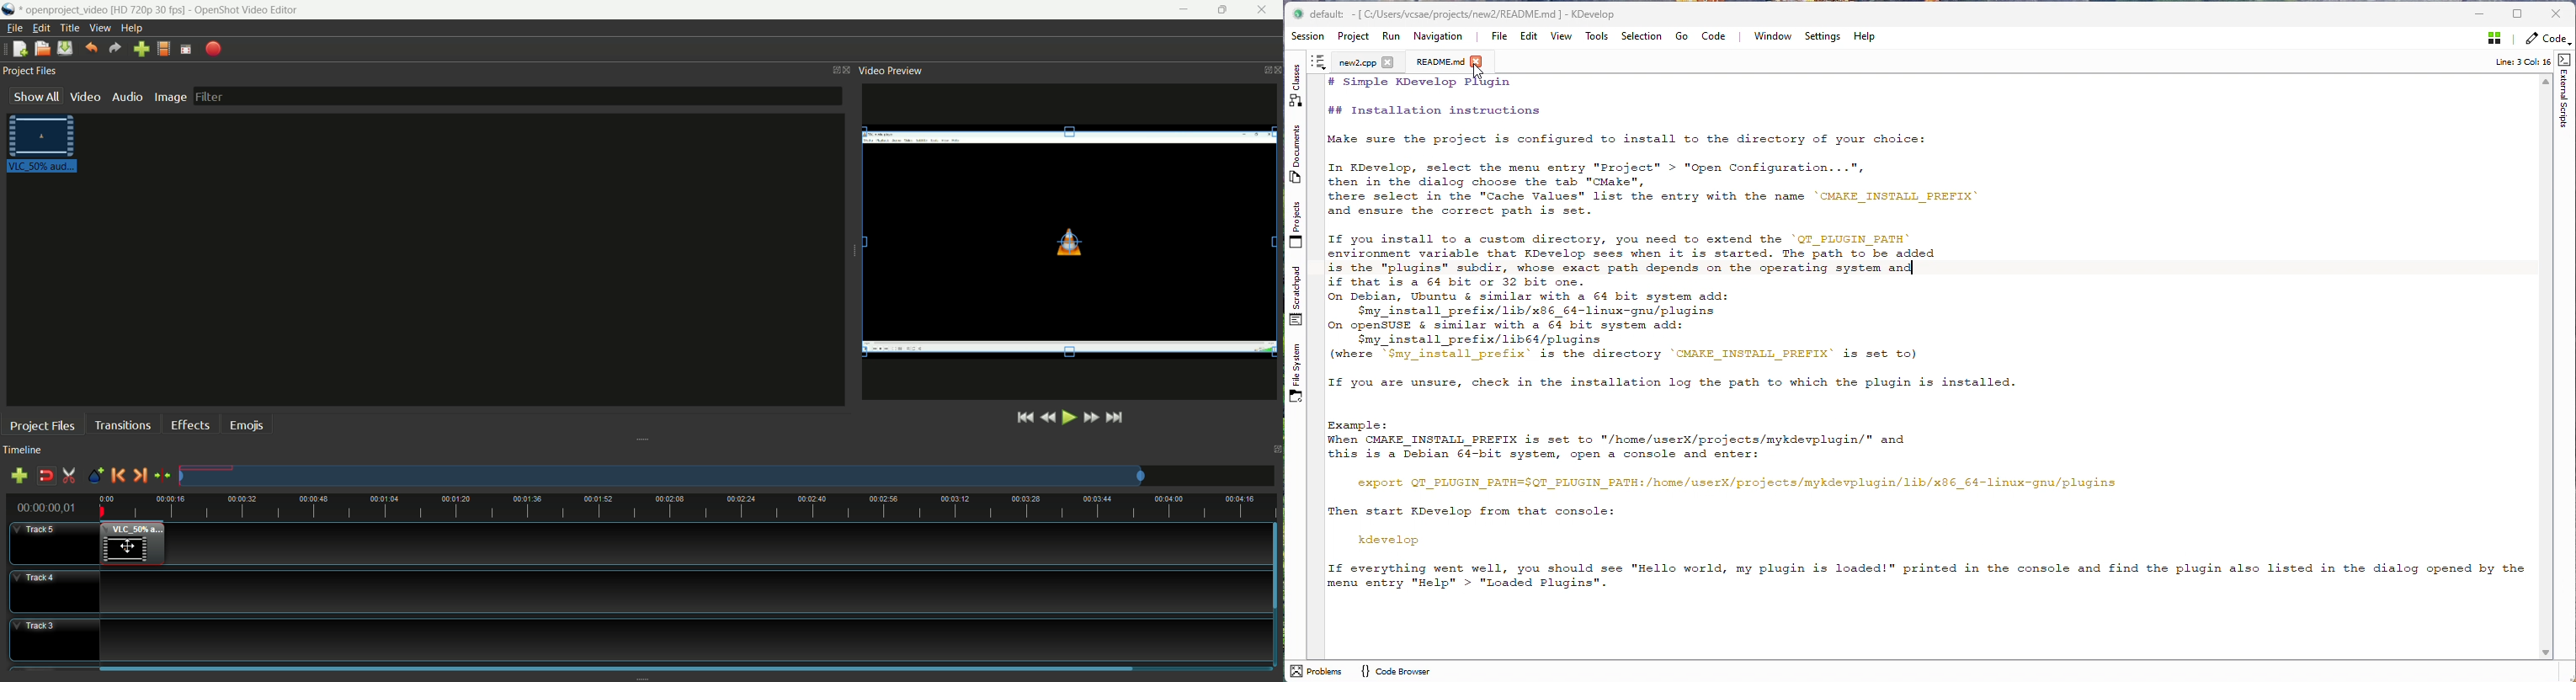 The width and height of the screenshot is (2576, 700). What do you see at coordinates (120, 475) in the screenshot?
I see `previous marker` at bounding box center [120, 475].